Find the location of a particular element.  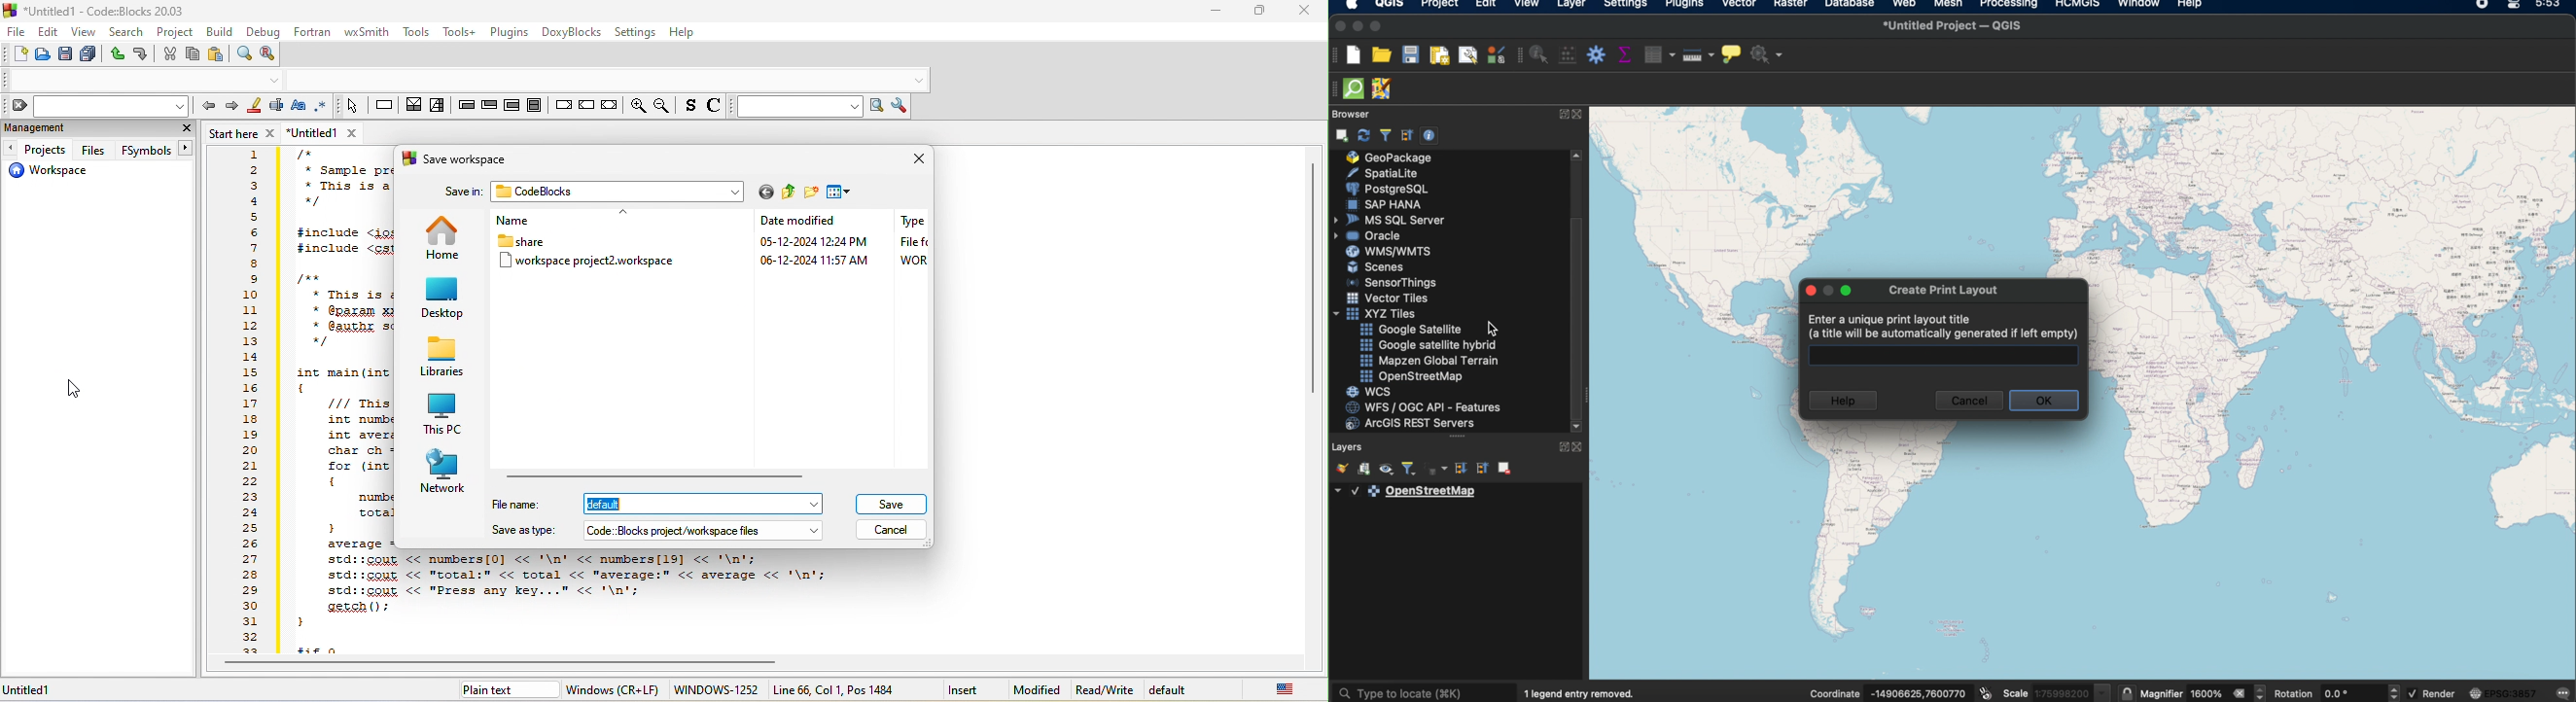

google satellite  is located at coordinates (1412, 329).